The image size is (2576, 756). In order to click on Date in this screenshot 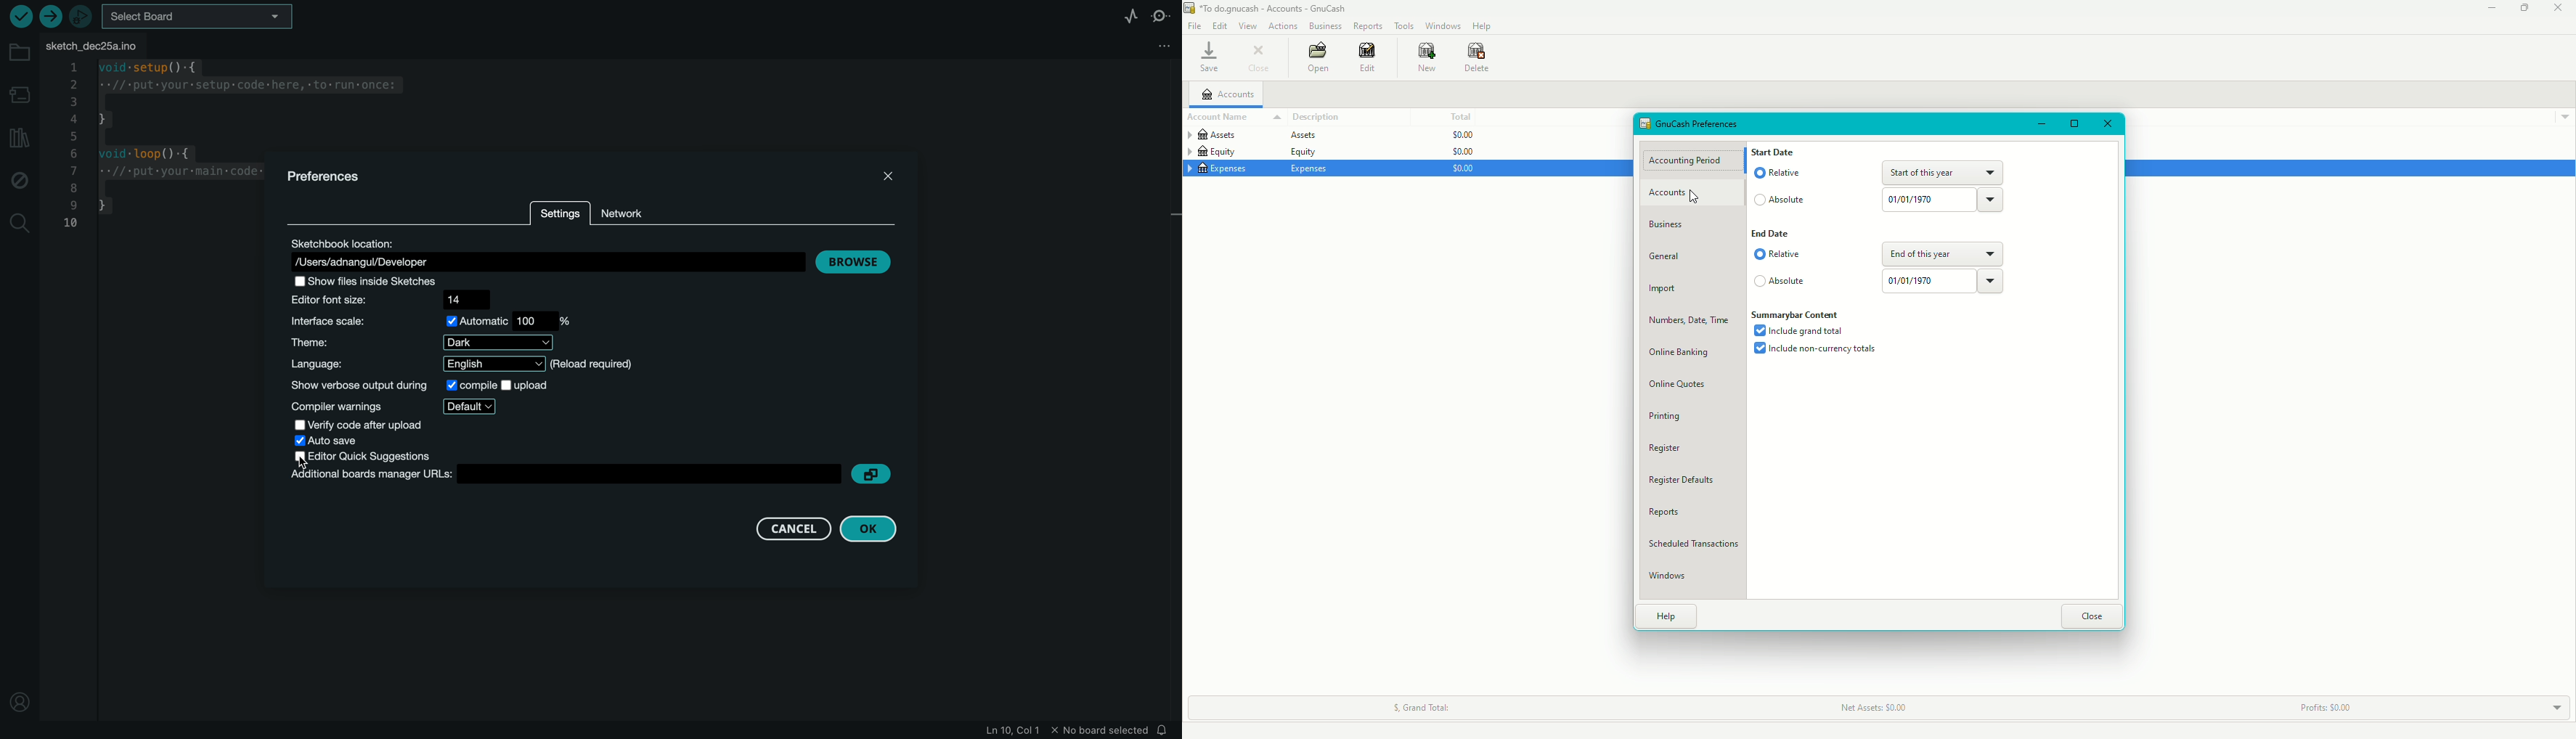, I will do `click(1943, 200)`.